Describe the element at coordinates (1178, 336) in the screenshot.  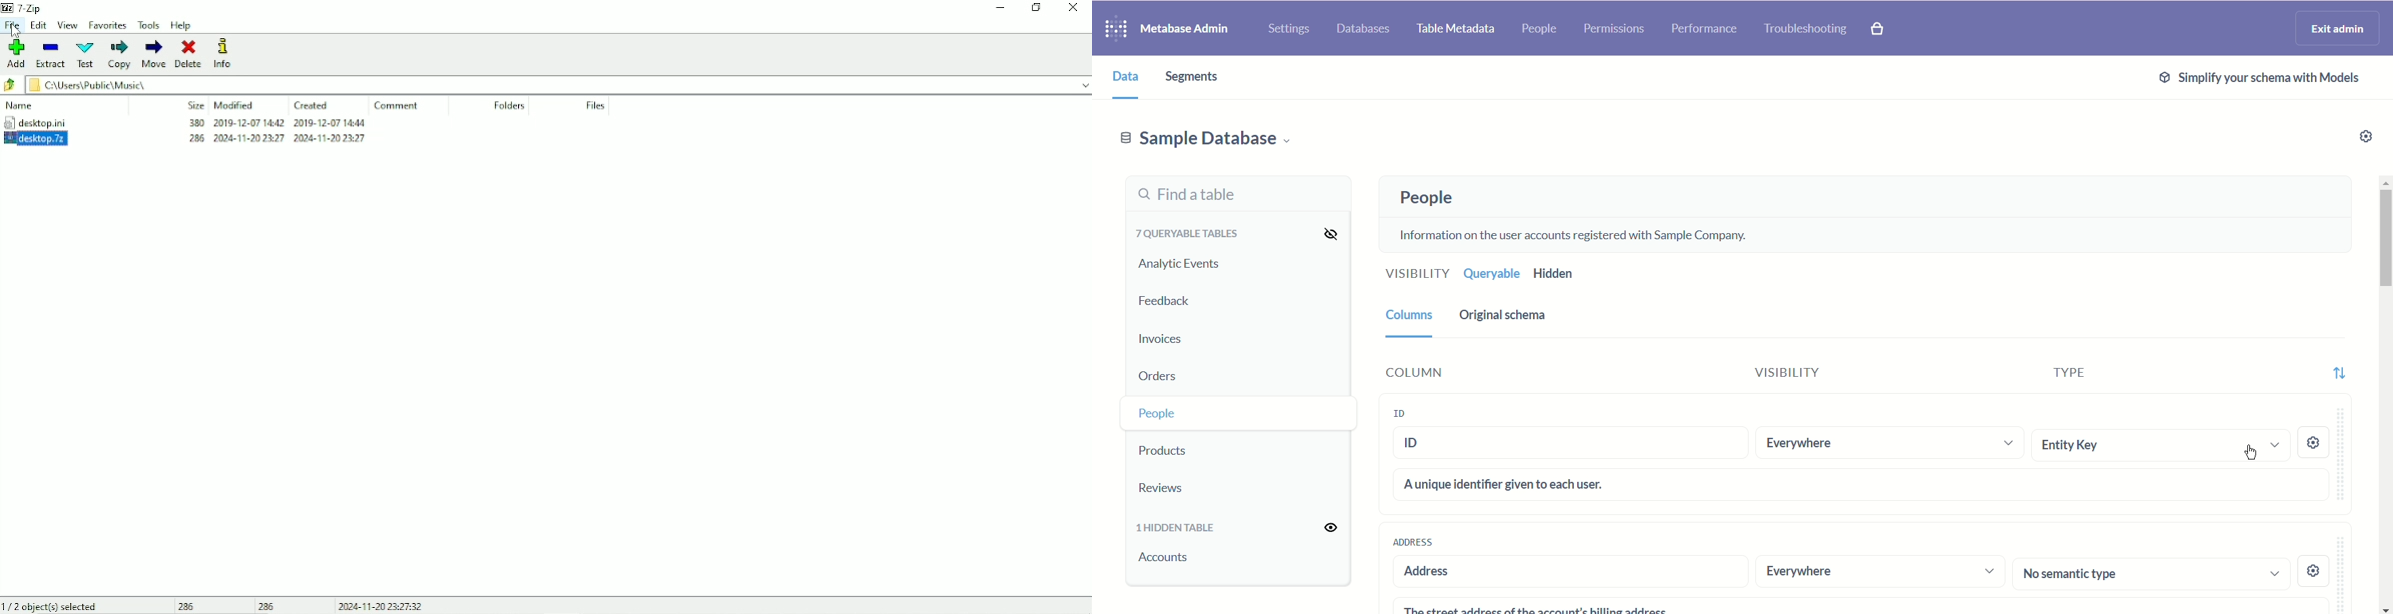
I see `Invoices` at that location.